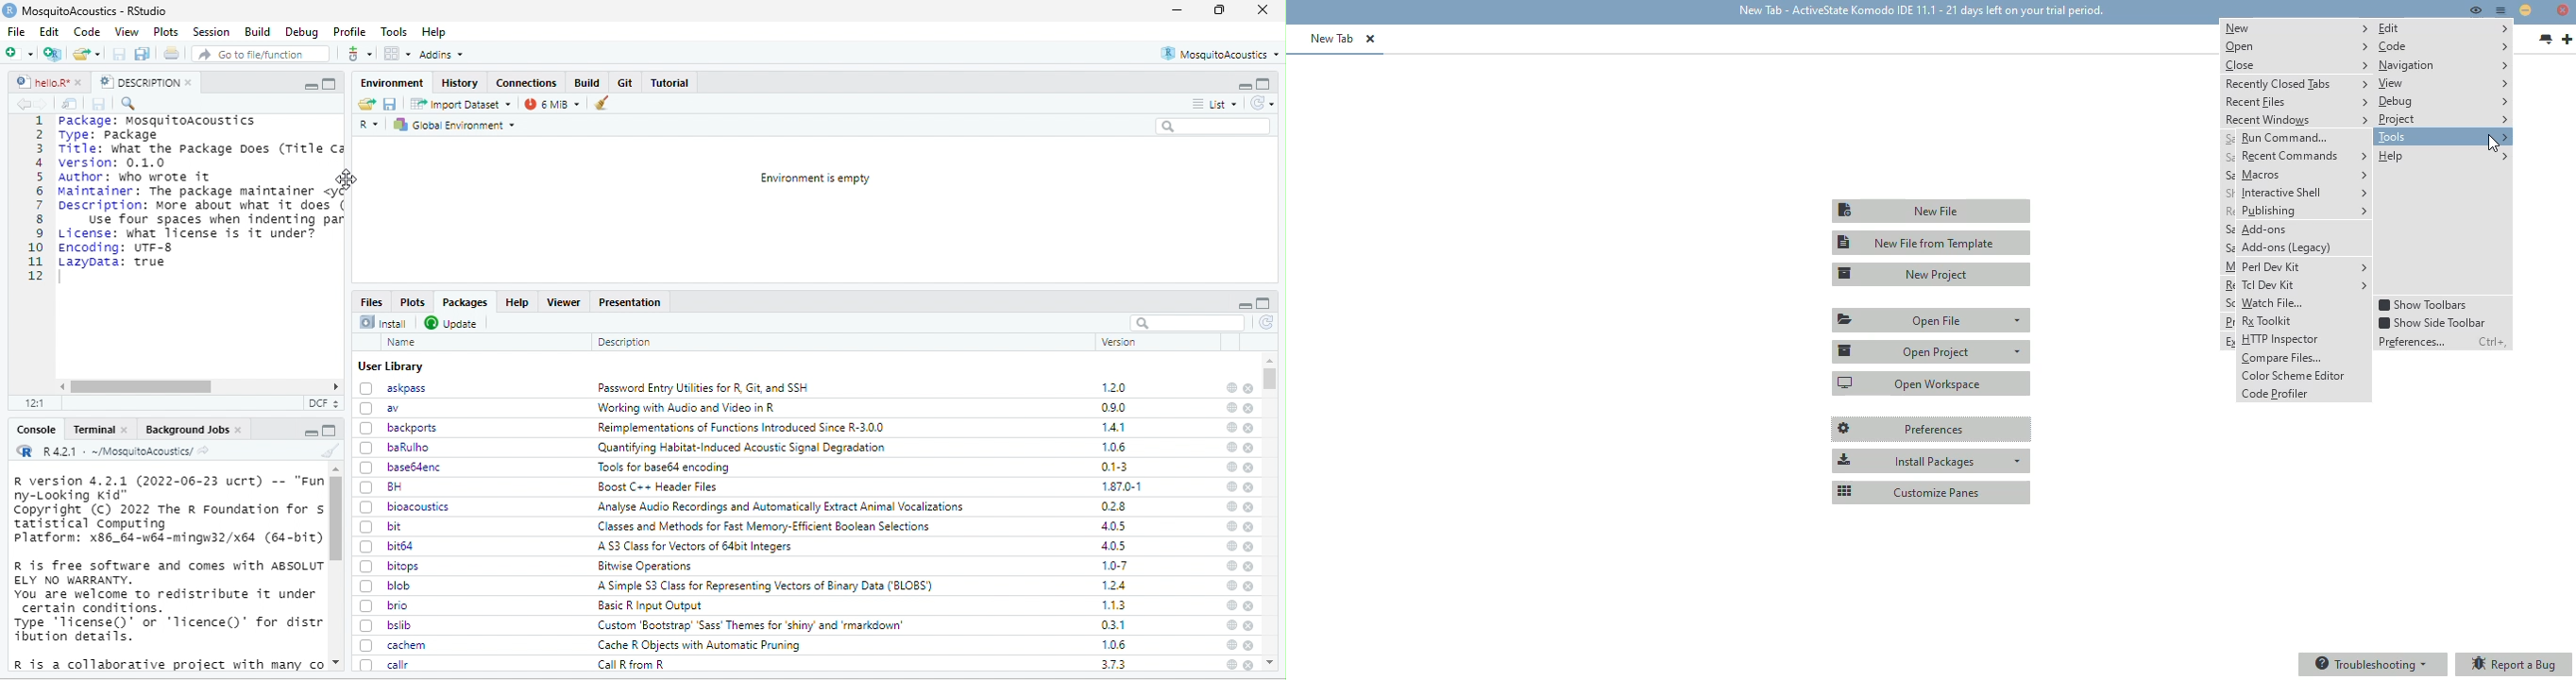 This screenshot has height=700, width=2576. Describe the element at coordinates (1114, 526) in the screenshot. I see `4.0.5` at that location.